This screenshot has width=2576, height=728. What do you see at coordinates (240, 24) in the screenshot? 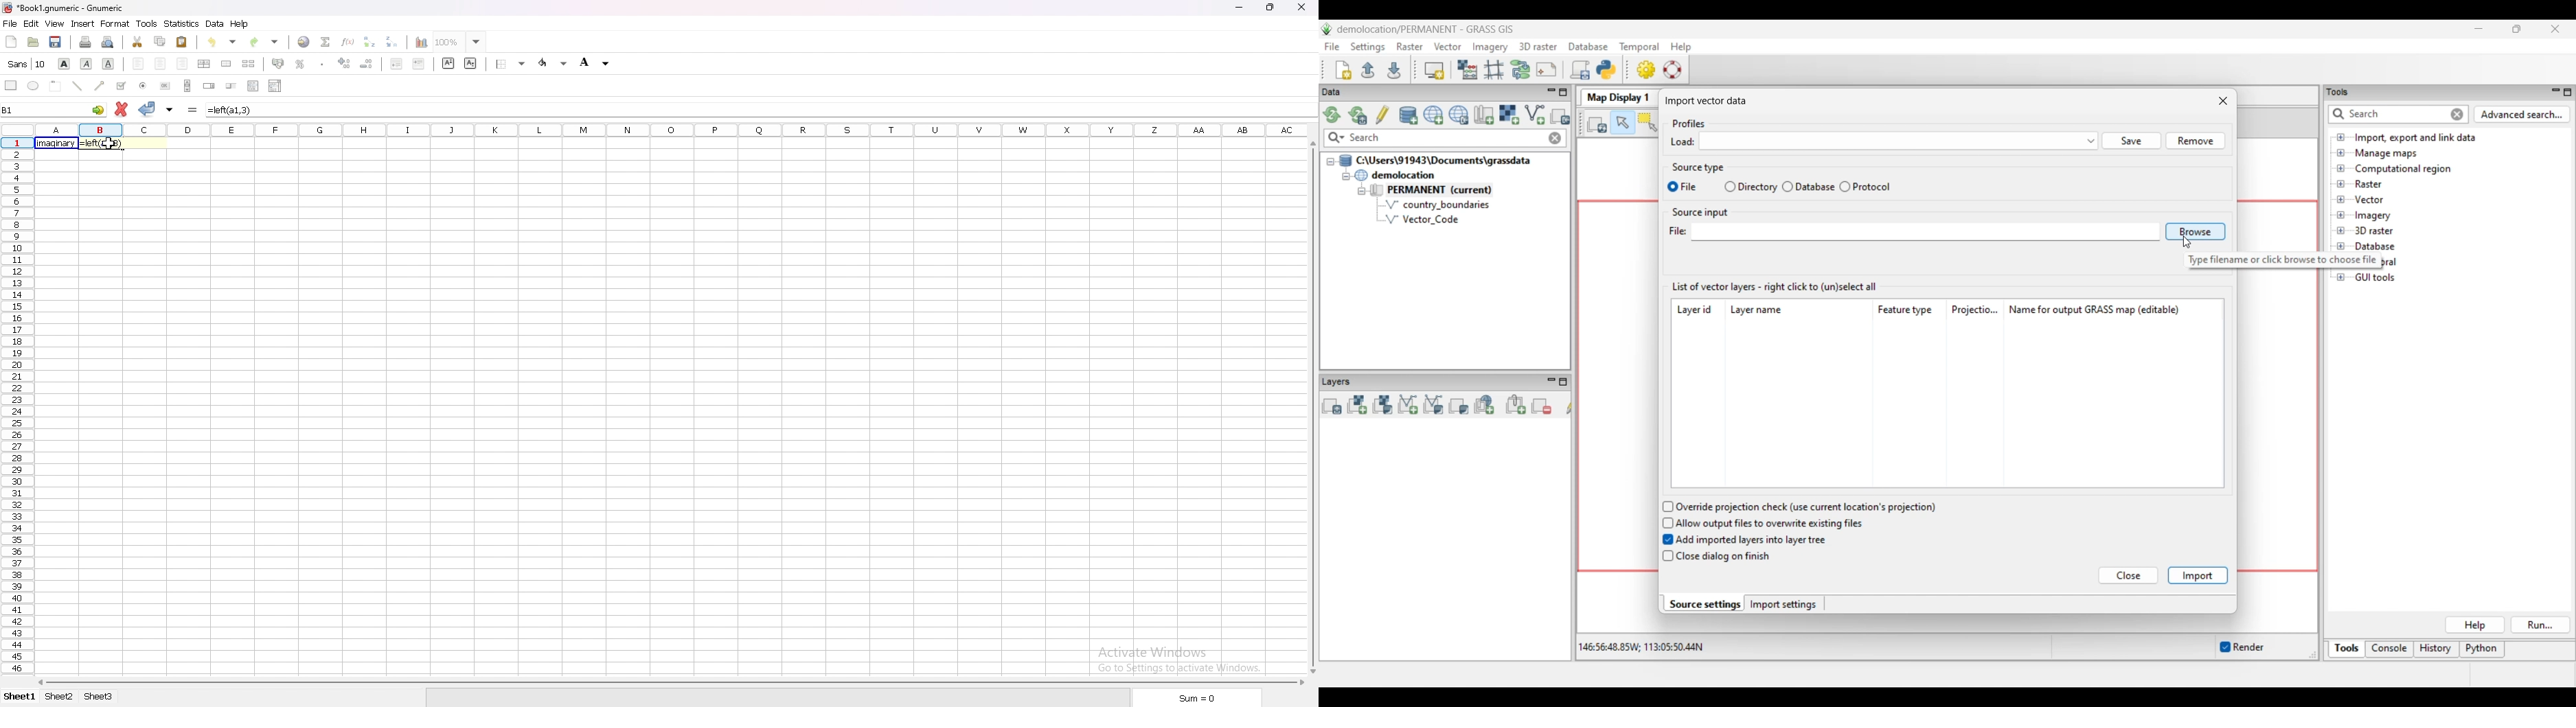
I see `help` at bounding box center [240, 24].